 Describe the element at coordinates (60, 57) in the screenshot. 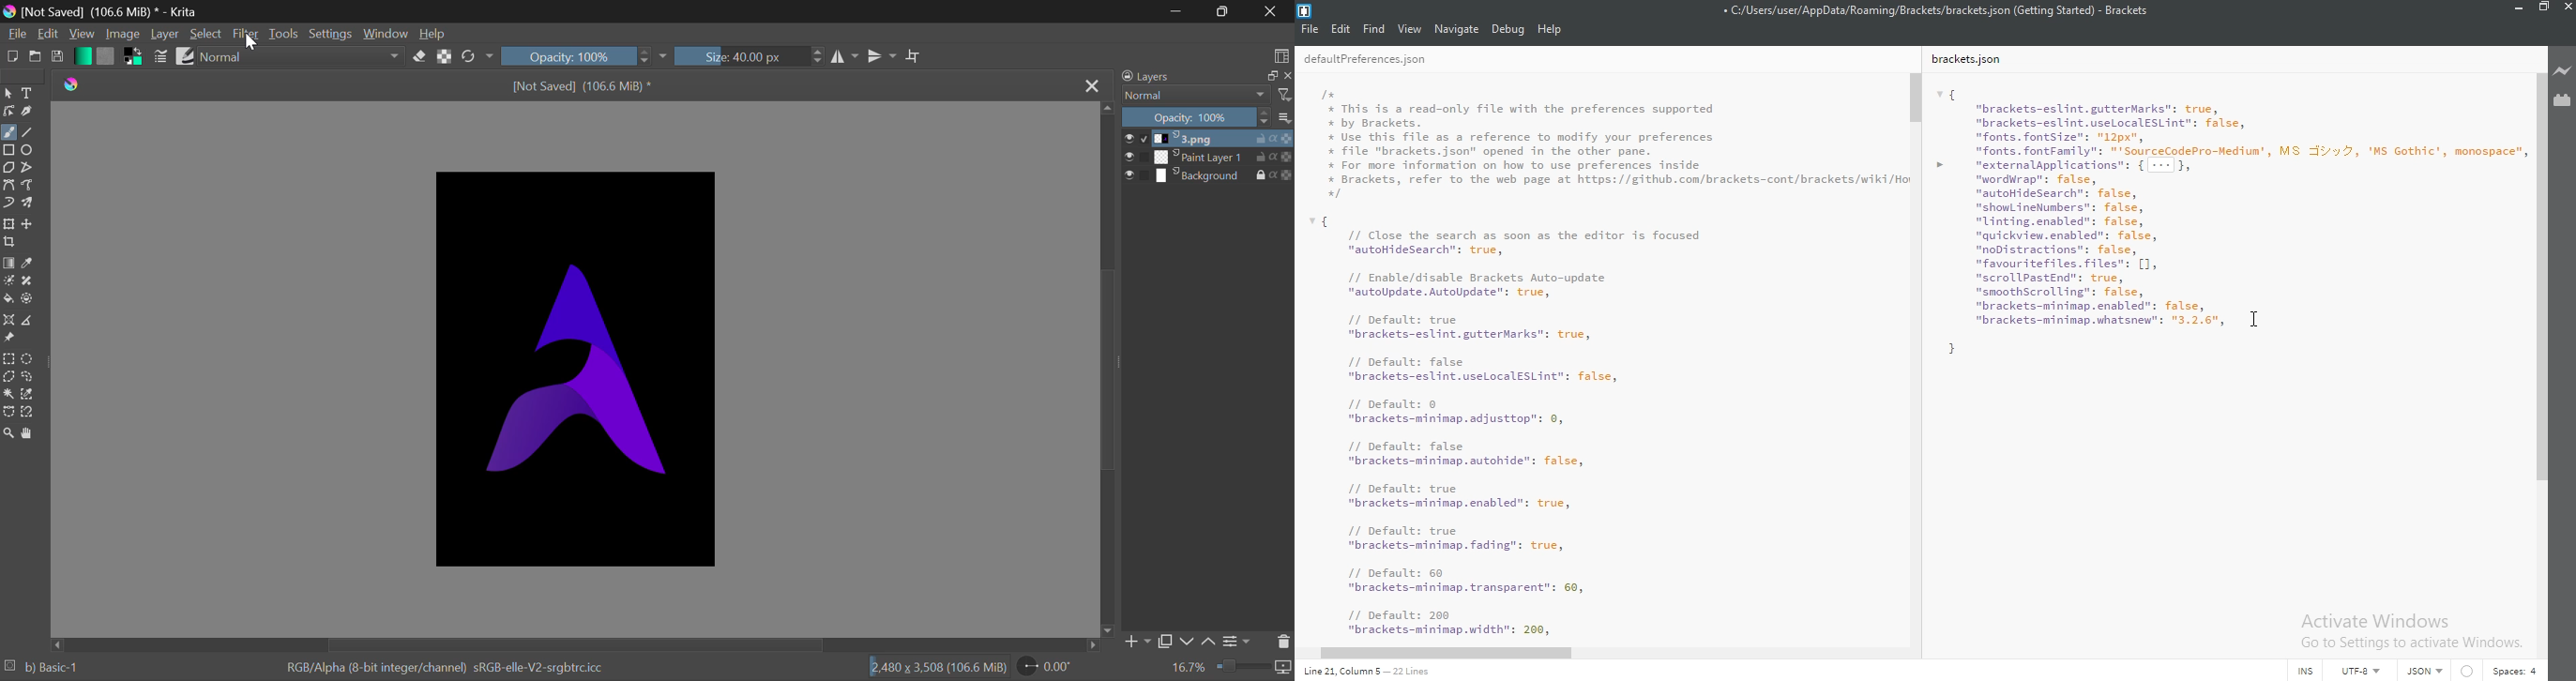

I see `Save` at that location.